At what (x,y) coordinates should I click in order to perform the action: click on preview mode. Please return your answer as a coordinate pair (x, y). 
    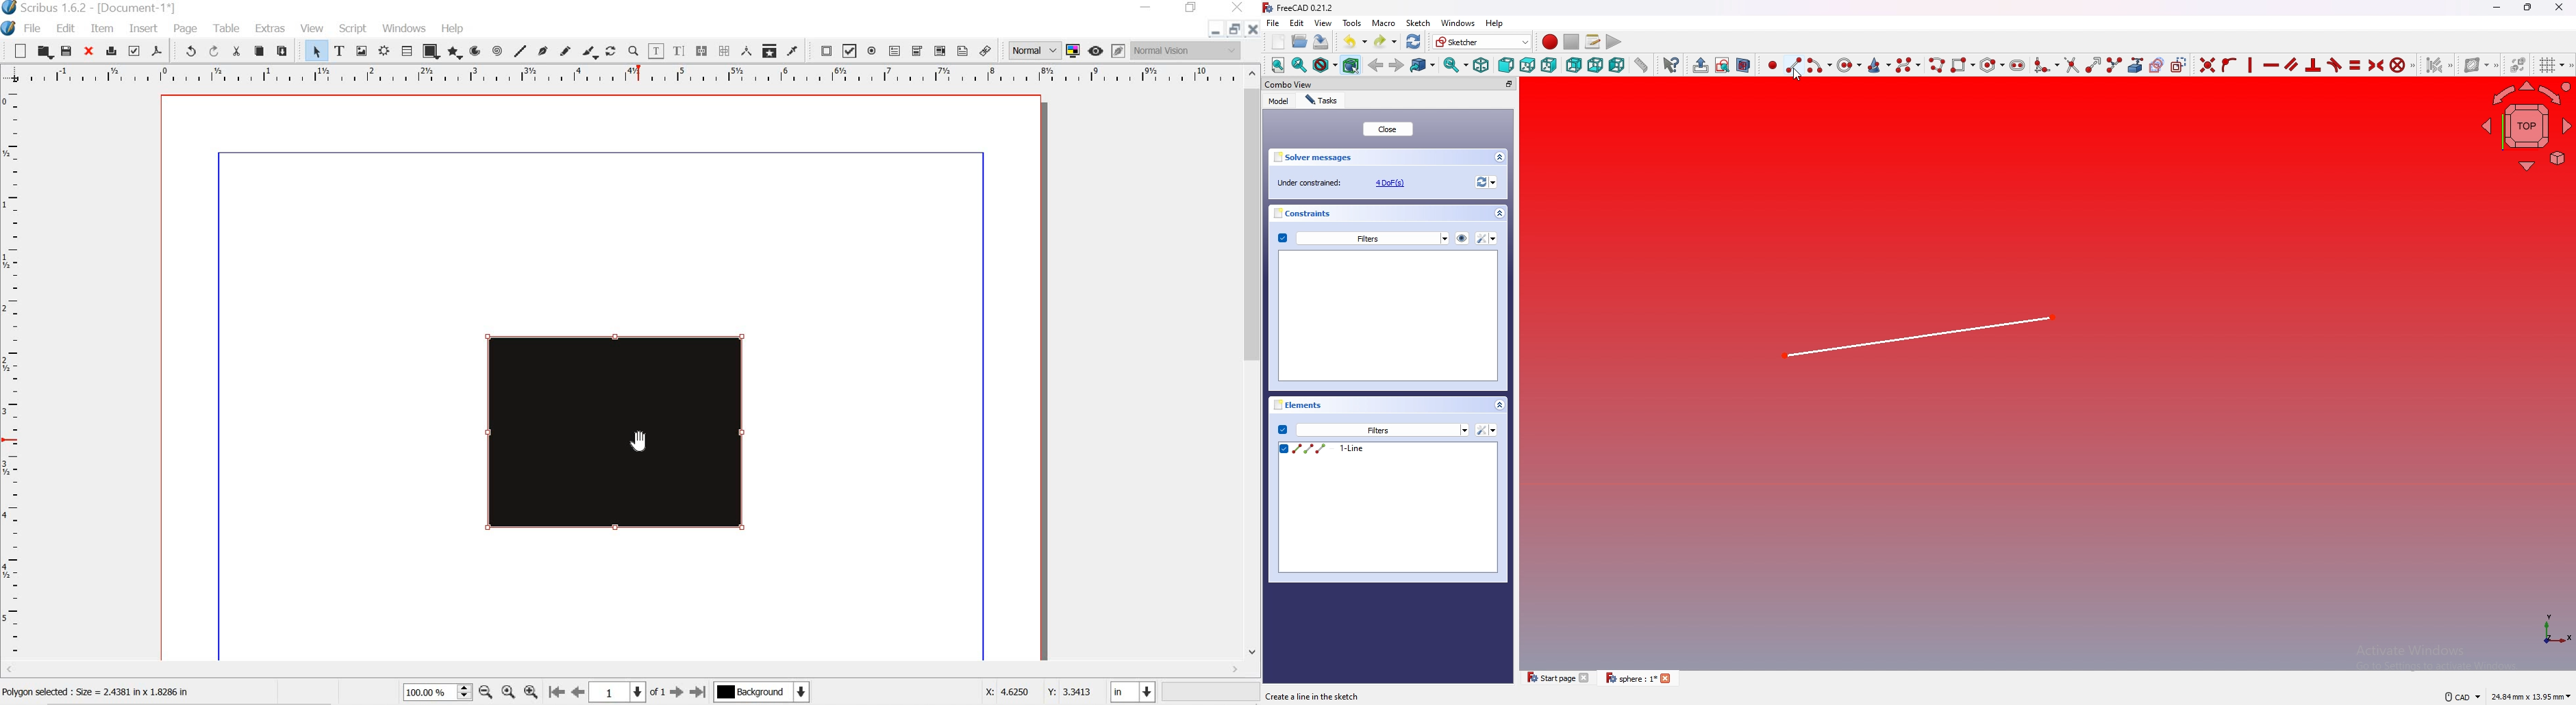
    Looking at the image, I should click on (1094, 51).